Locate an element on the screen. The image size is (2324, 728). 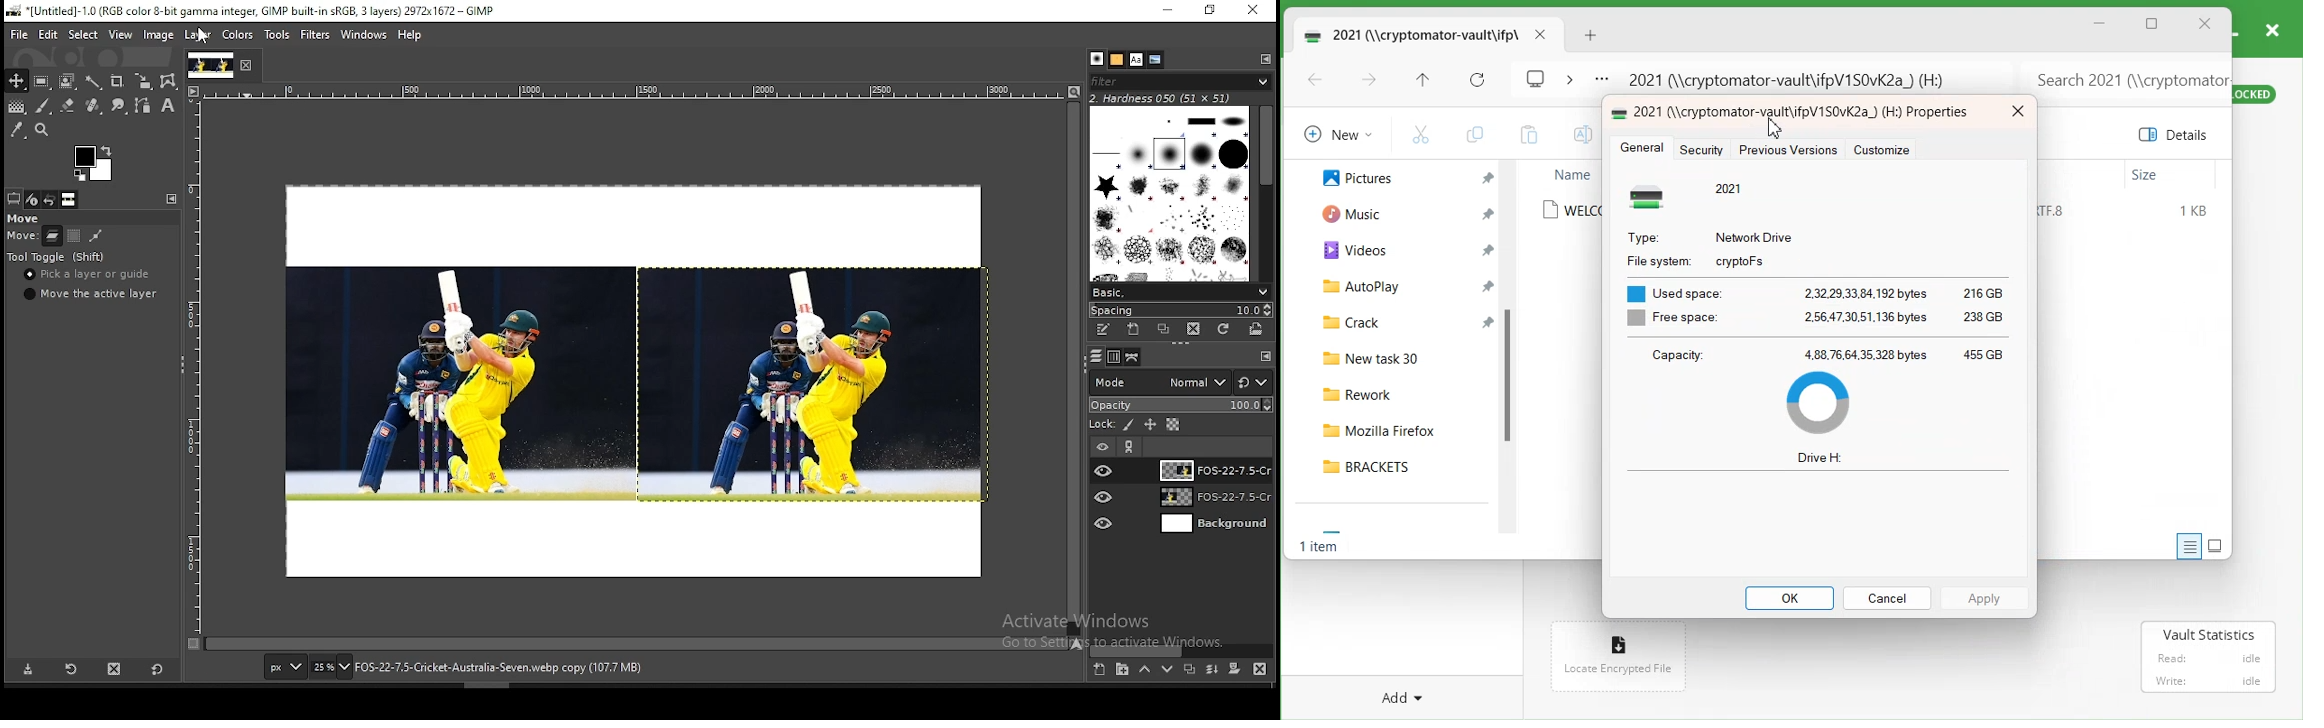
rectangular selection tool is located at coordinates (40, 81).